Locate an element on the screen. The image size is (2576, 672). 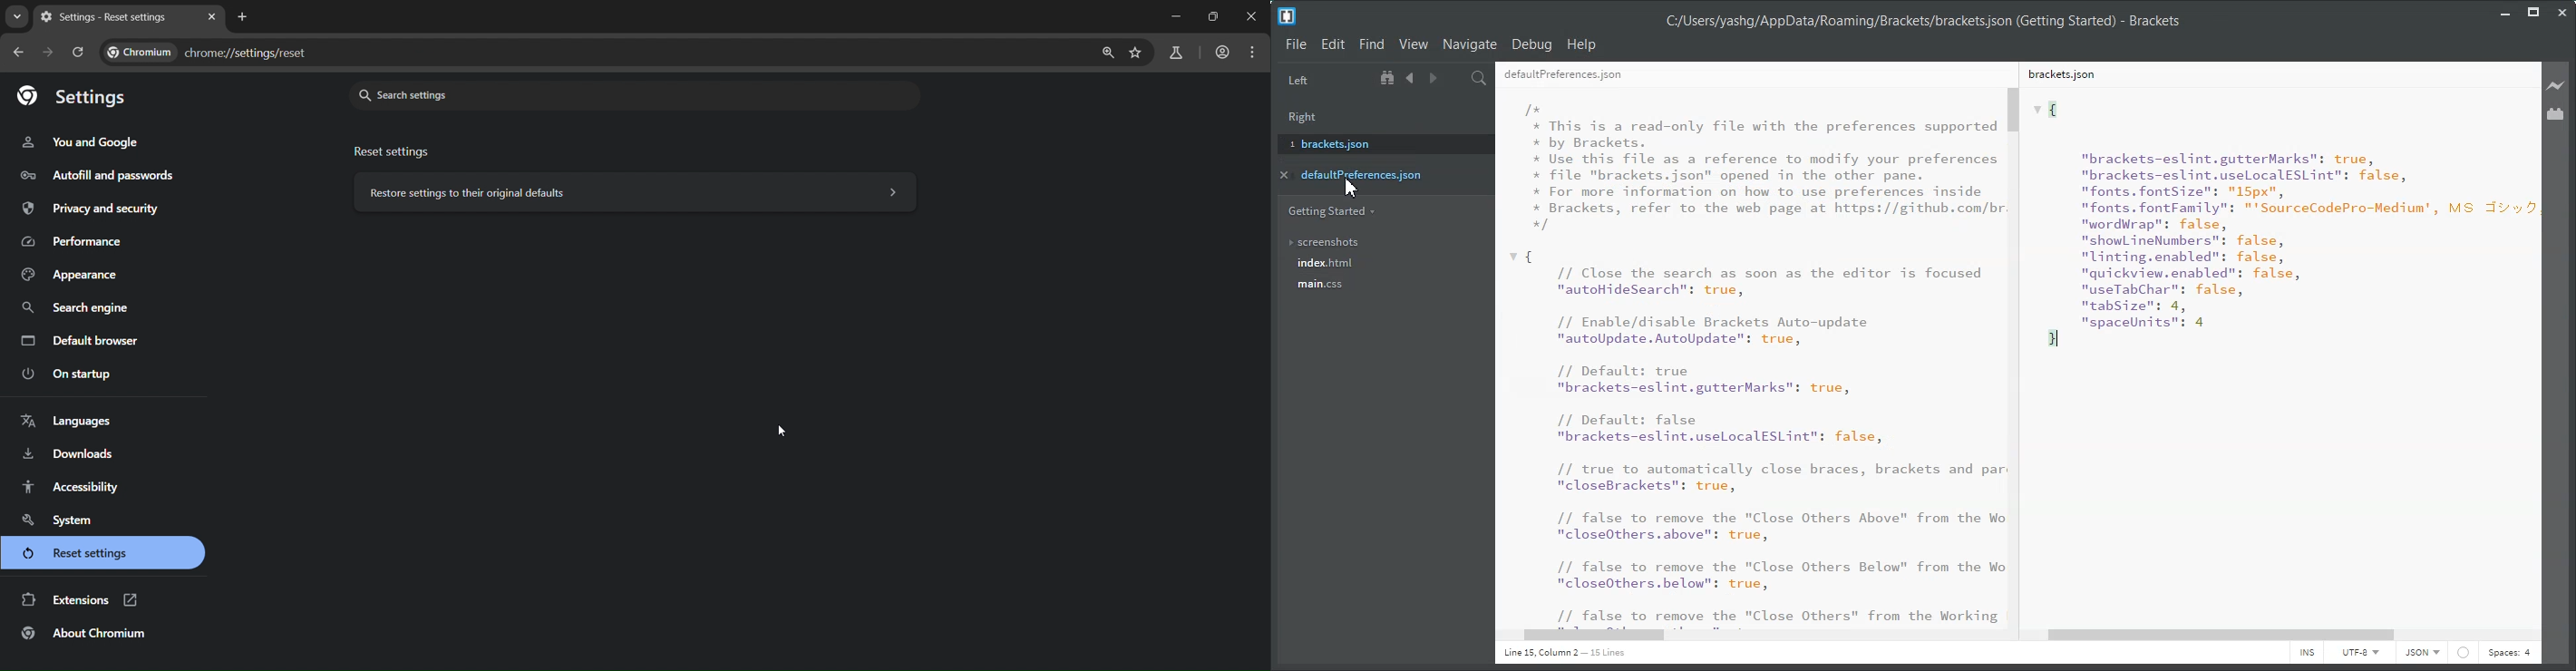
reset settings to their original defaults is located at coordinates (633, 193).